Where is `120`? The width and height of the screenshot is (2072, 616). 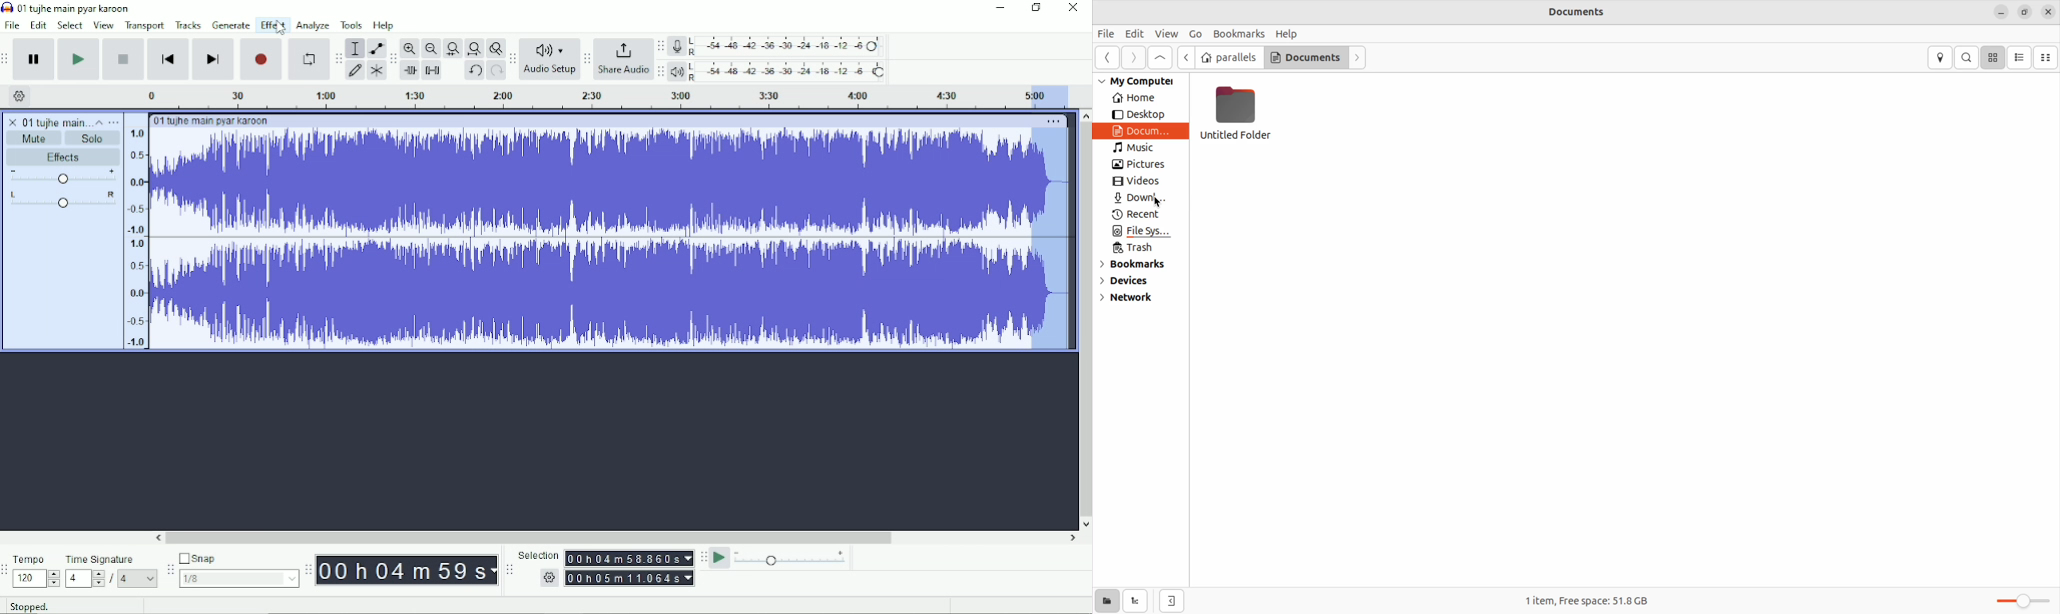
120 is located at coordinates (37, 578).